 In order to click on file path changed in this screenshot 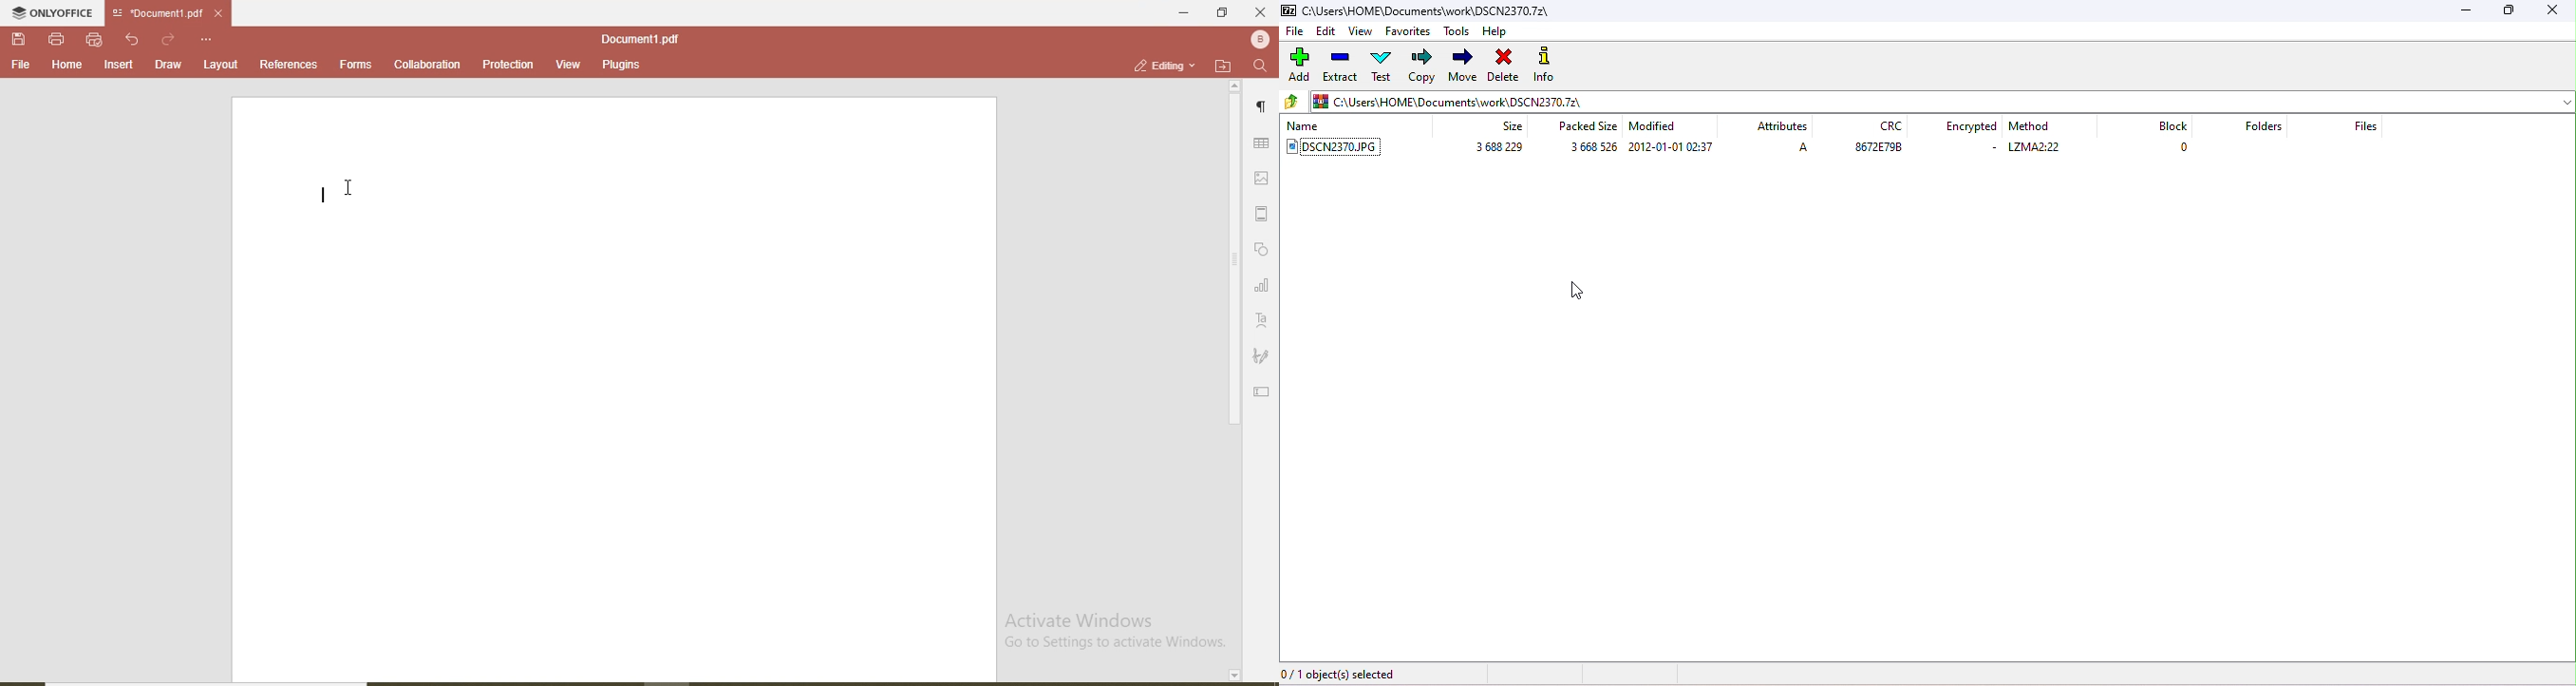, I will do `click(1450, 100)`.